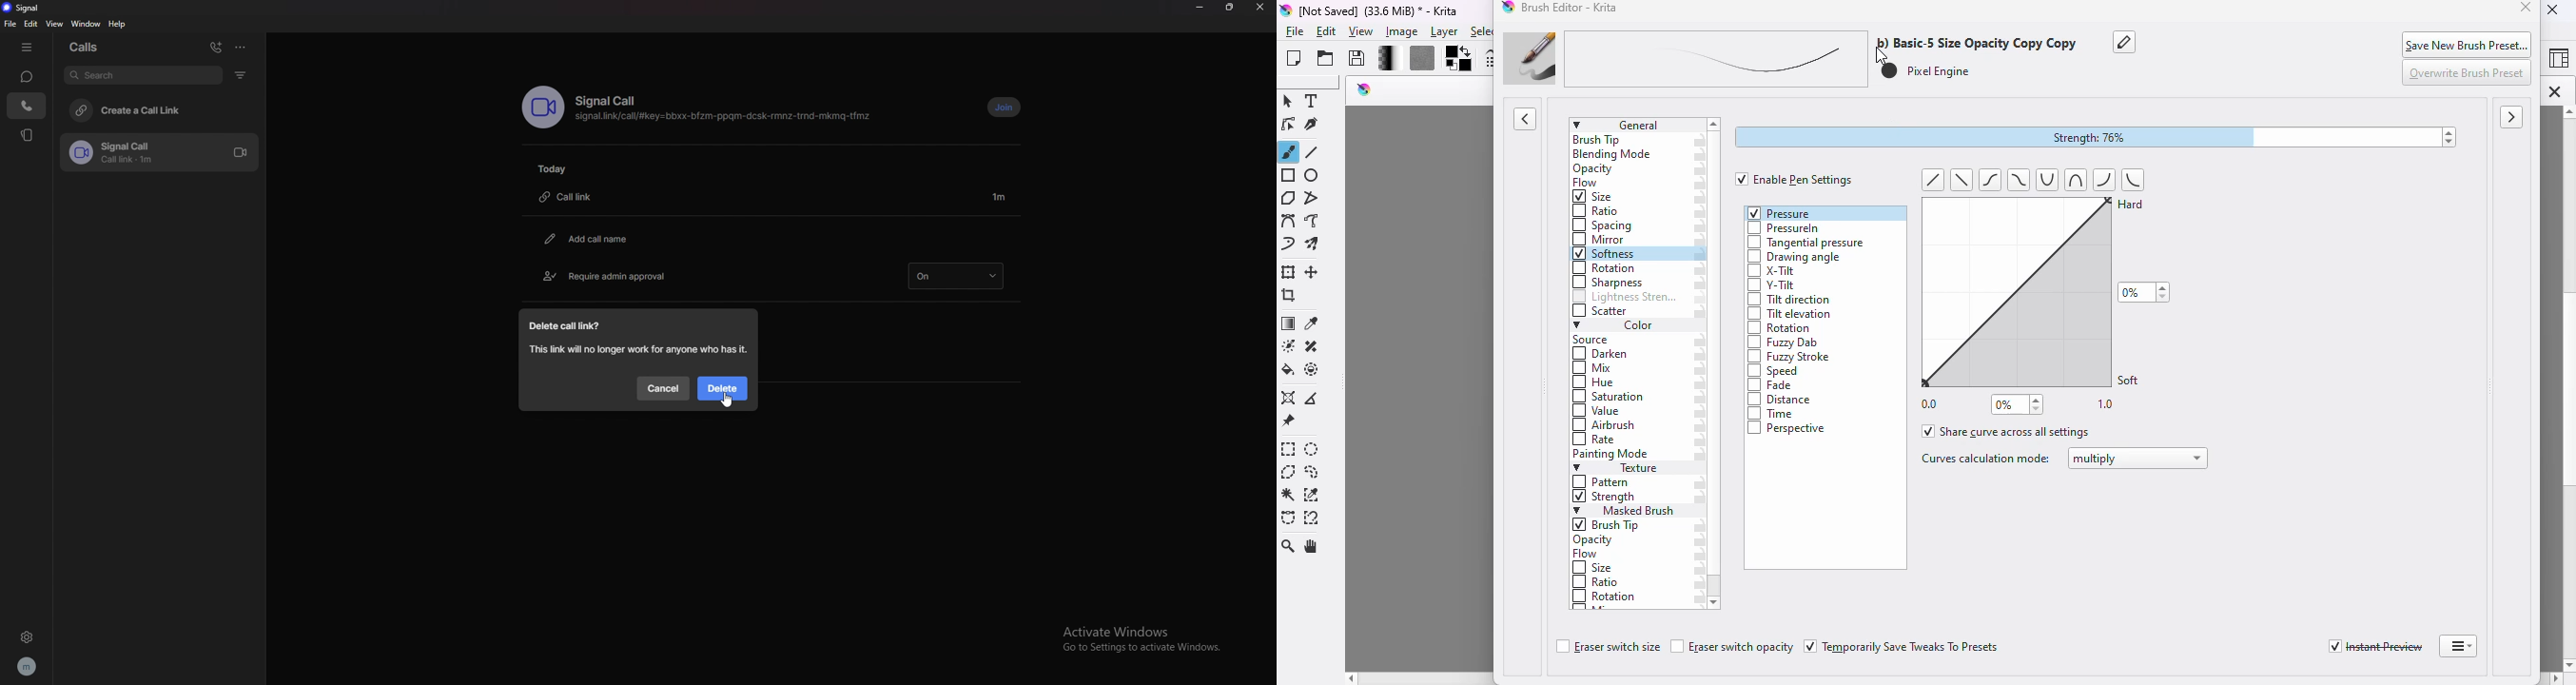 This screenshot has height=700, width=2576. What do you see at coordinates (1586, 555) in the screenshot?
I see `flow` at bounding box center [1586, 555].